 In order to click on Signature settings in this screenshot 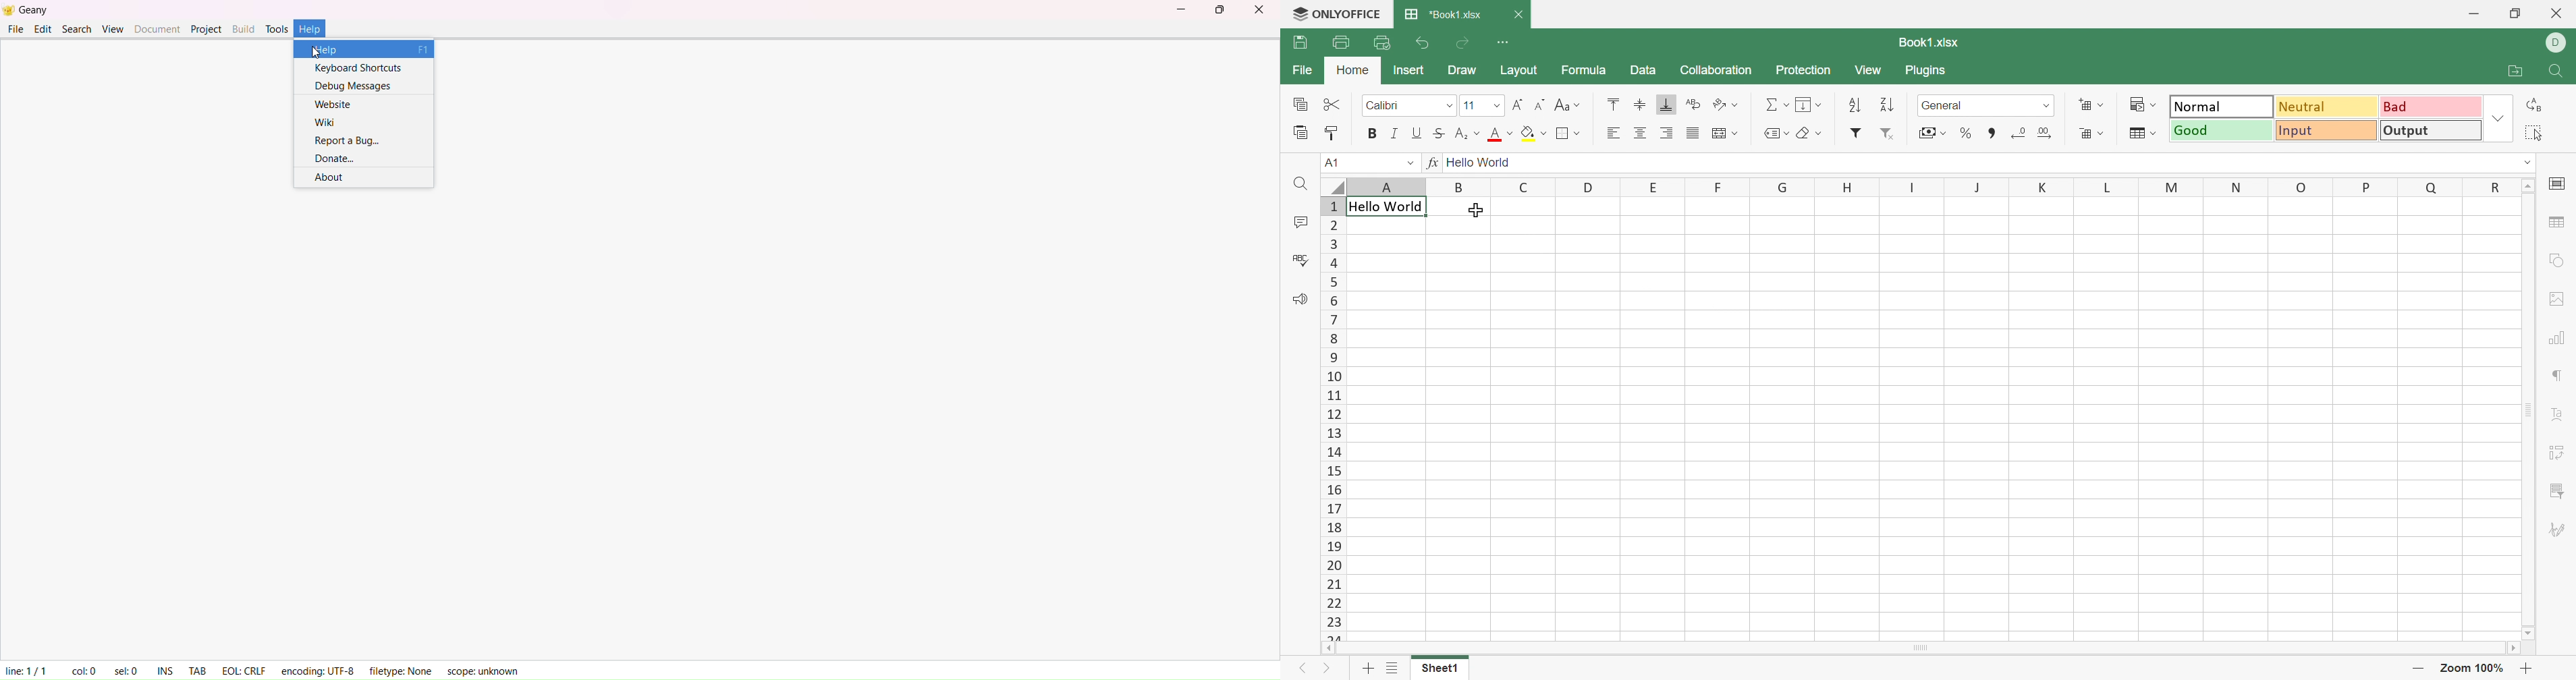, I will do `click(2558, 530)`.